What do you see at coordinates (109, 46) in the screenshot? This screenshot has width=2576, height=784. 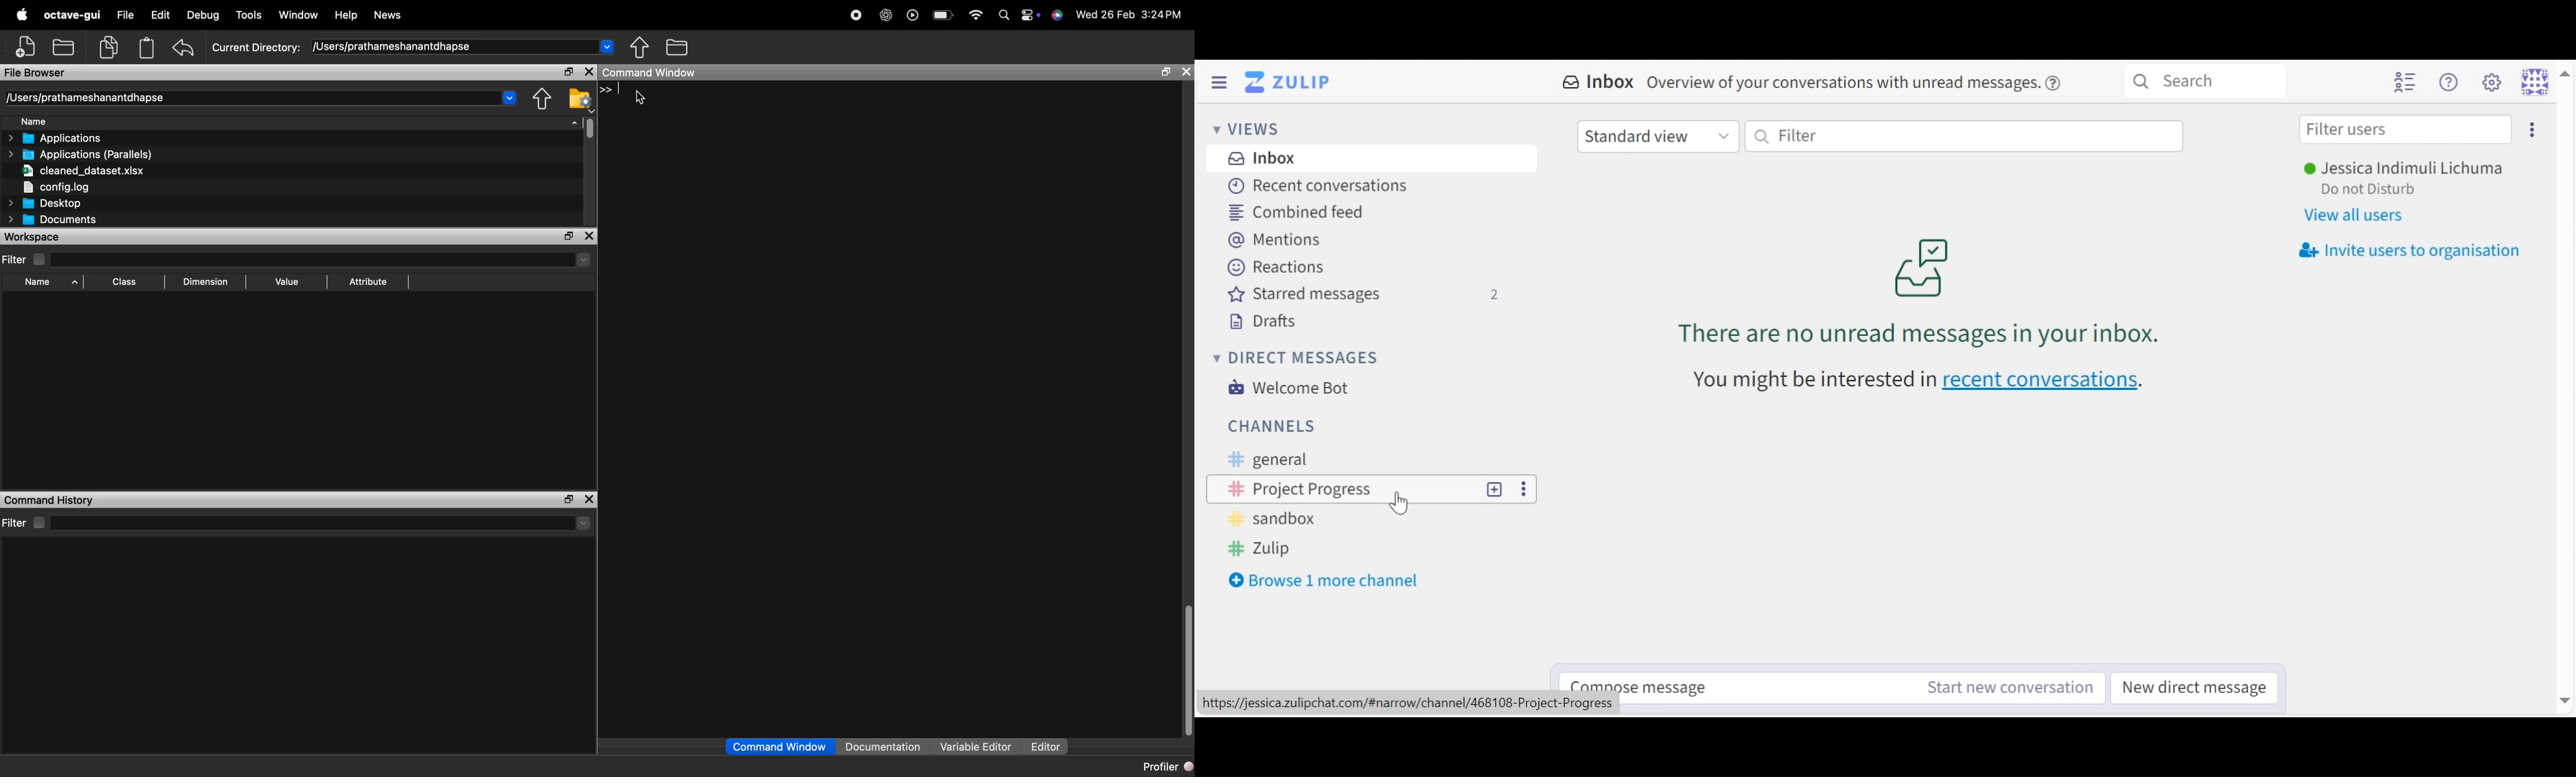 I see `Copy` at bounding box center [109, 46].